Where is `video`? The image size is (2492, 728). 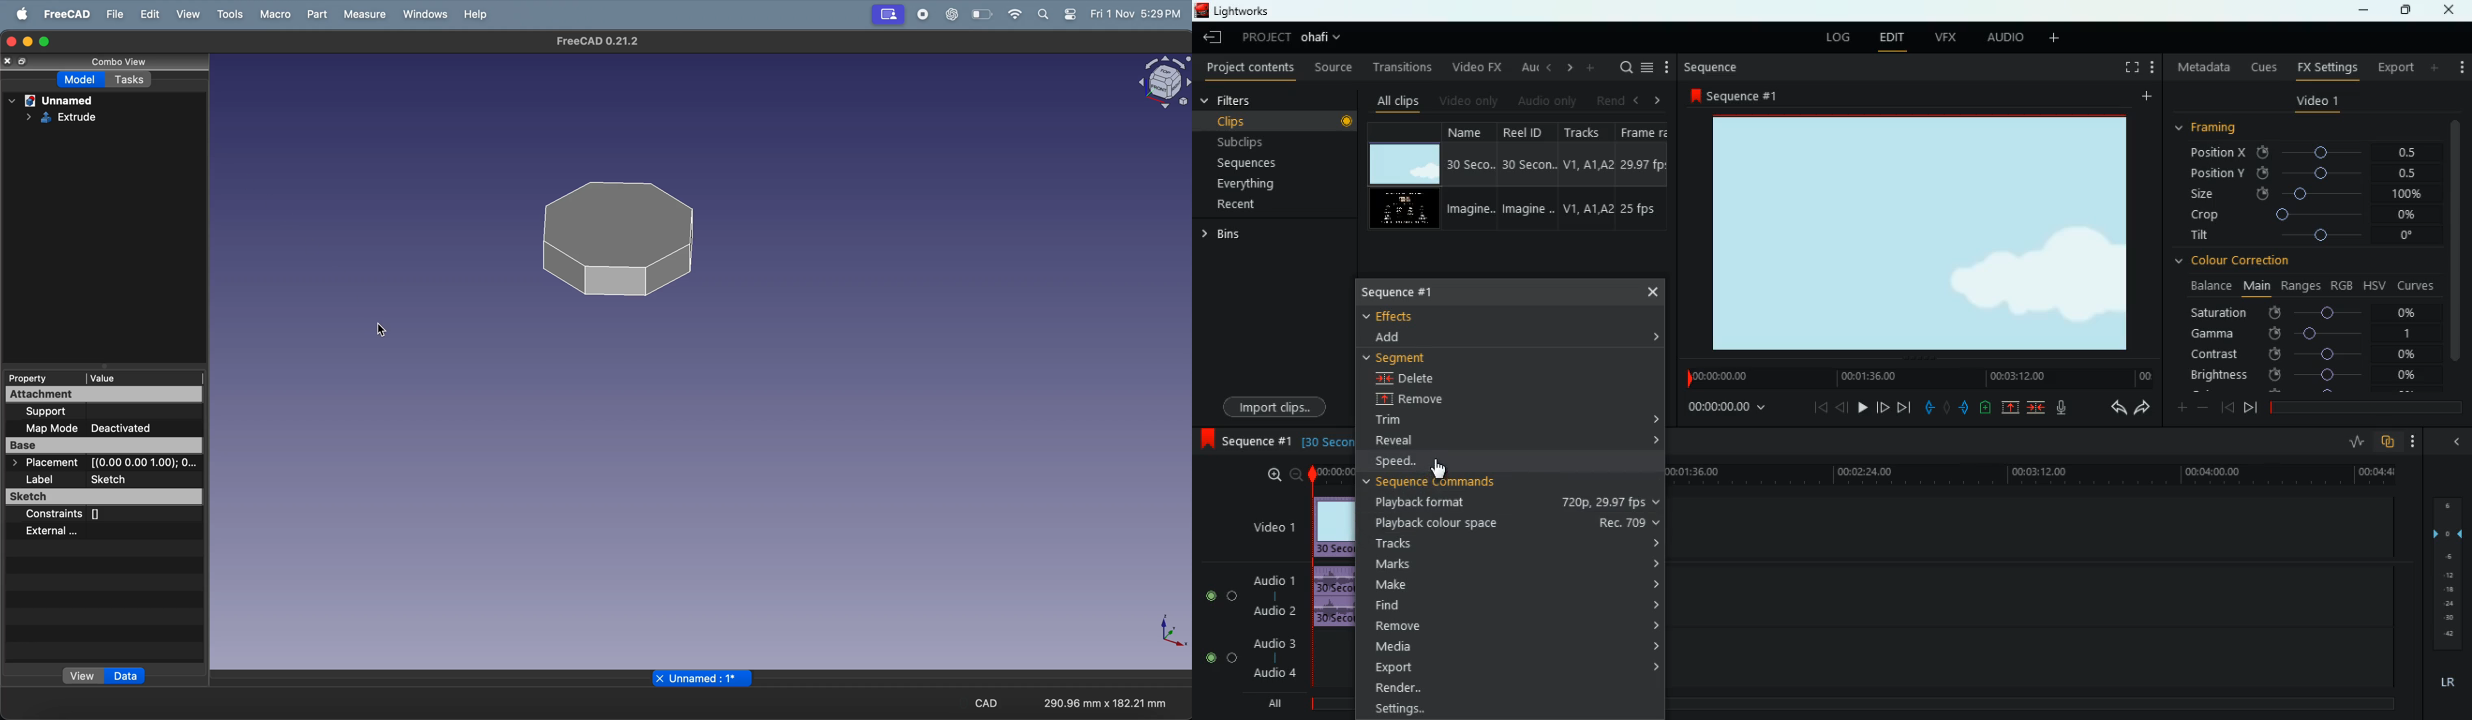 video is located at coordinates (1407, 209).